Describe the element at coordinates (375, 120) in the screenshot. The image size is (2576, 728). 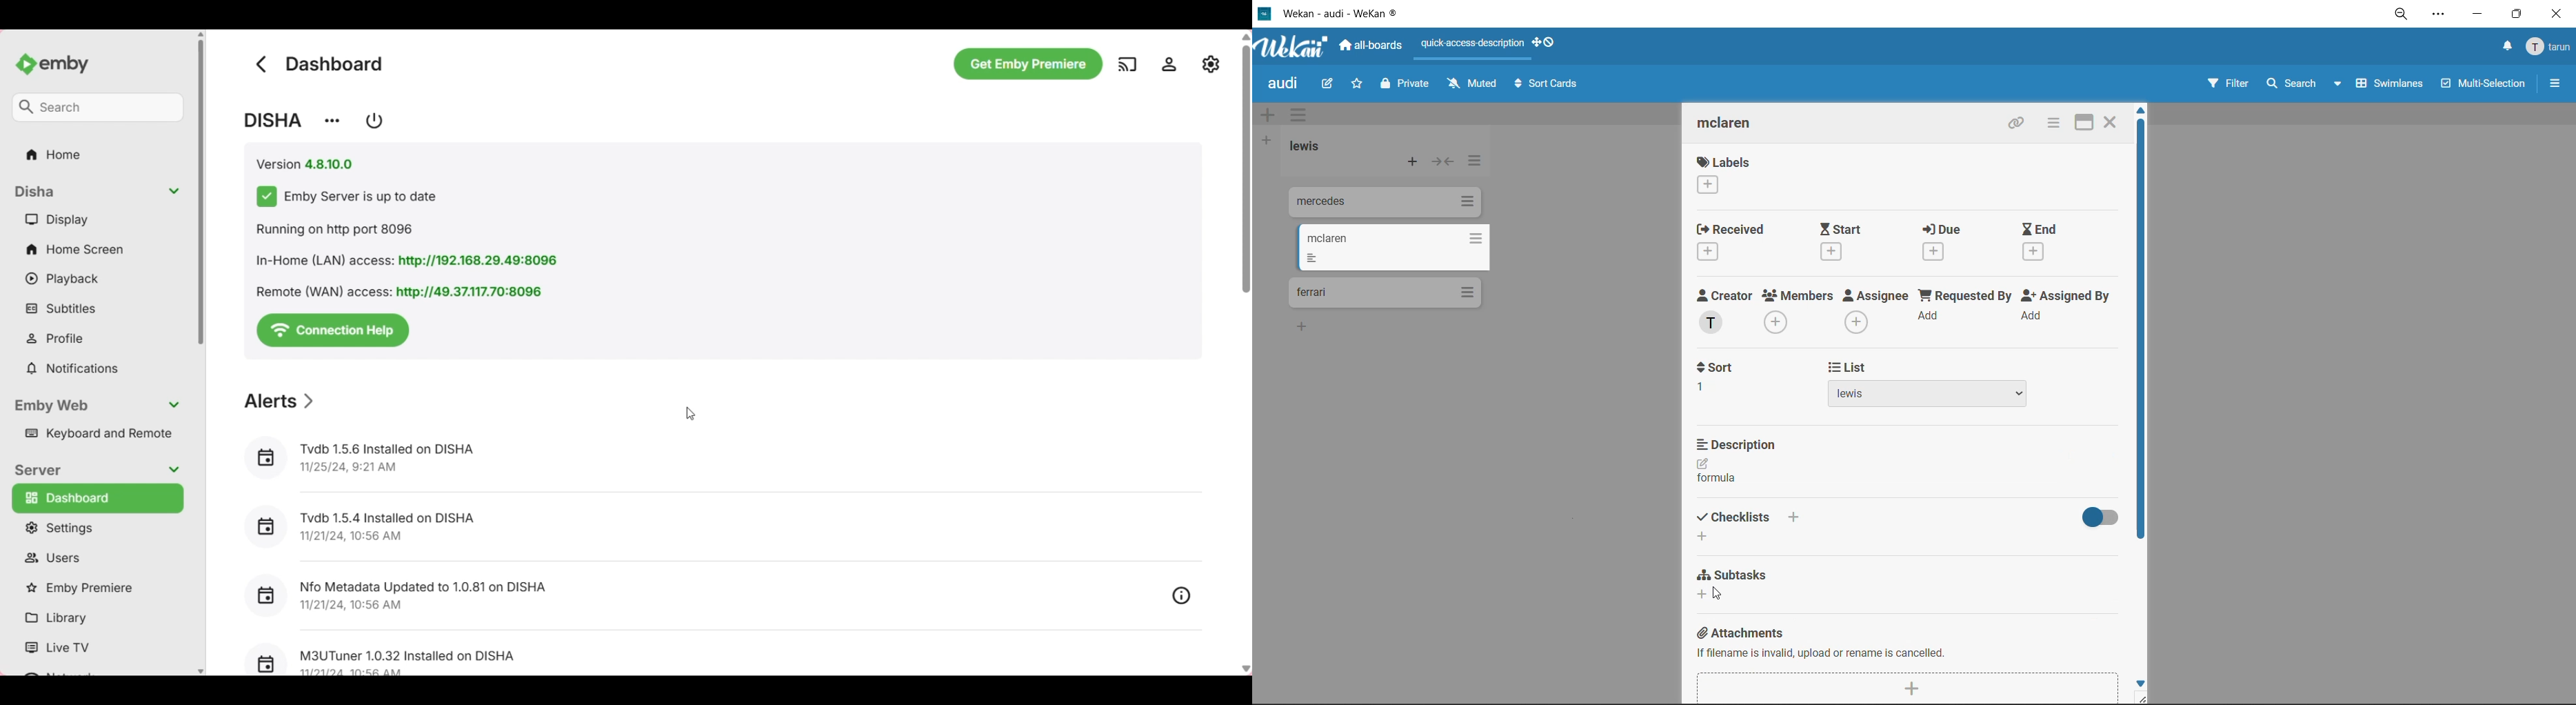
I see `Button to restart/shutdown Emby servers` at that location.